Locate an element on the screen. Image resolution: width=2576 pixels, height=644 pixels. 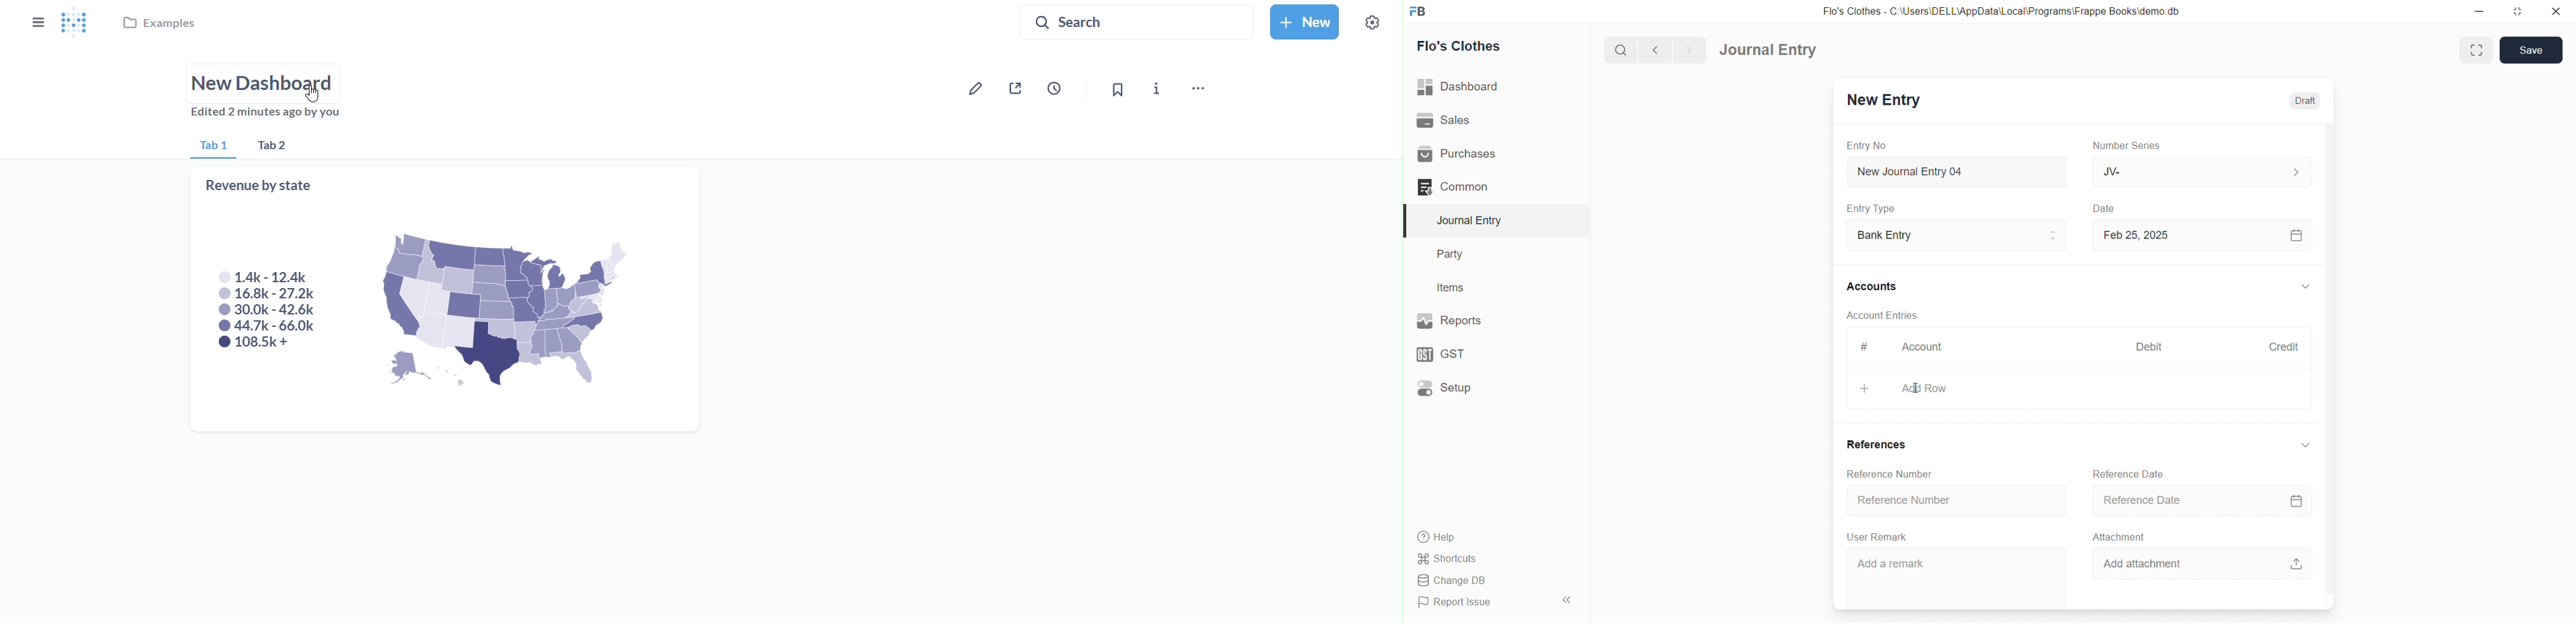
Debit is located at coordinates (2150, 348).